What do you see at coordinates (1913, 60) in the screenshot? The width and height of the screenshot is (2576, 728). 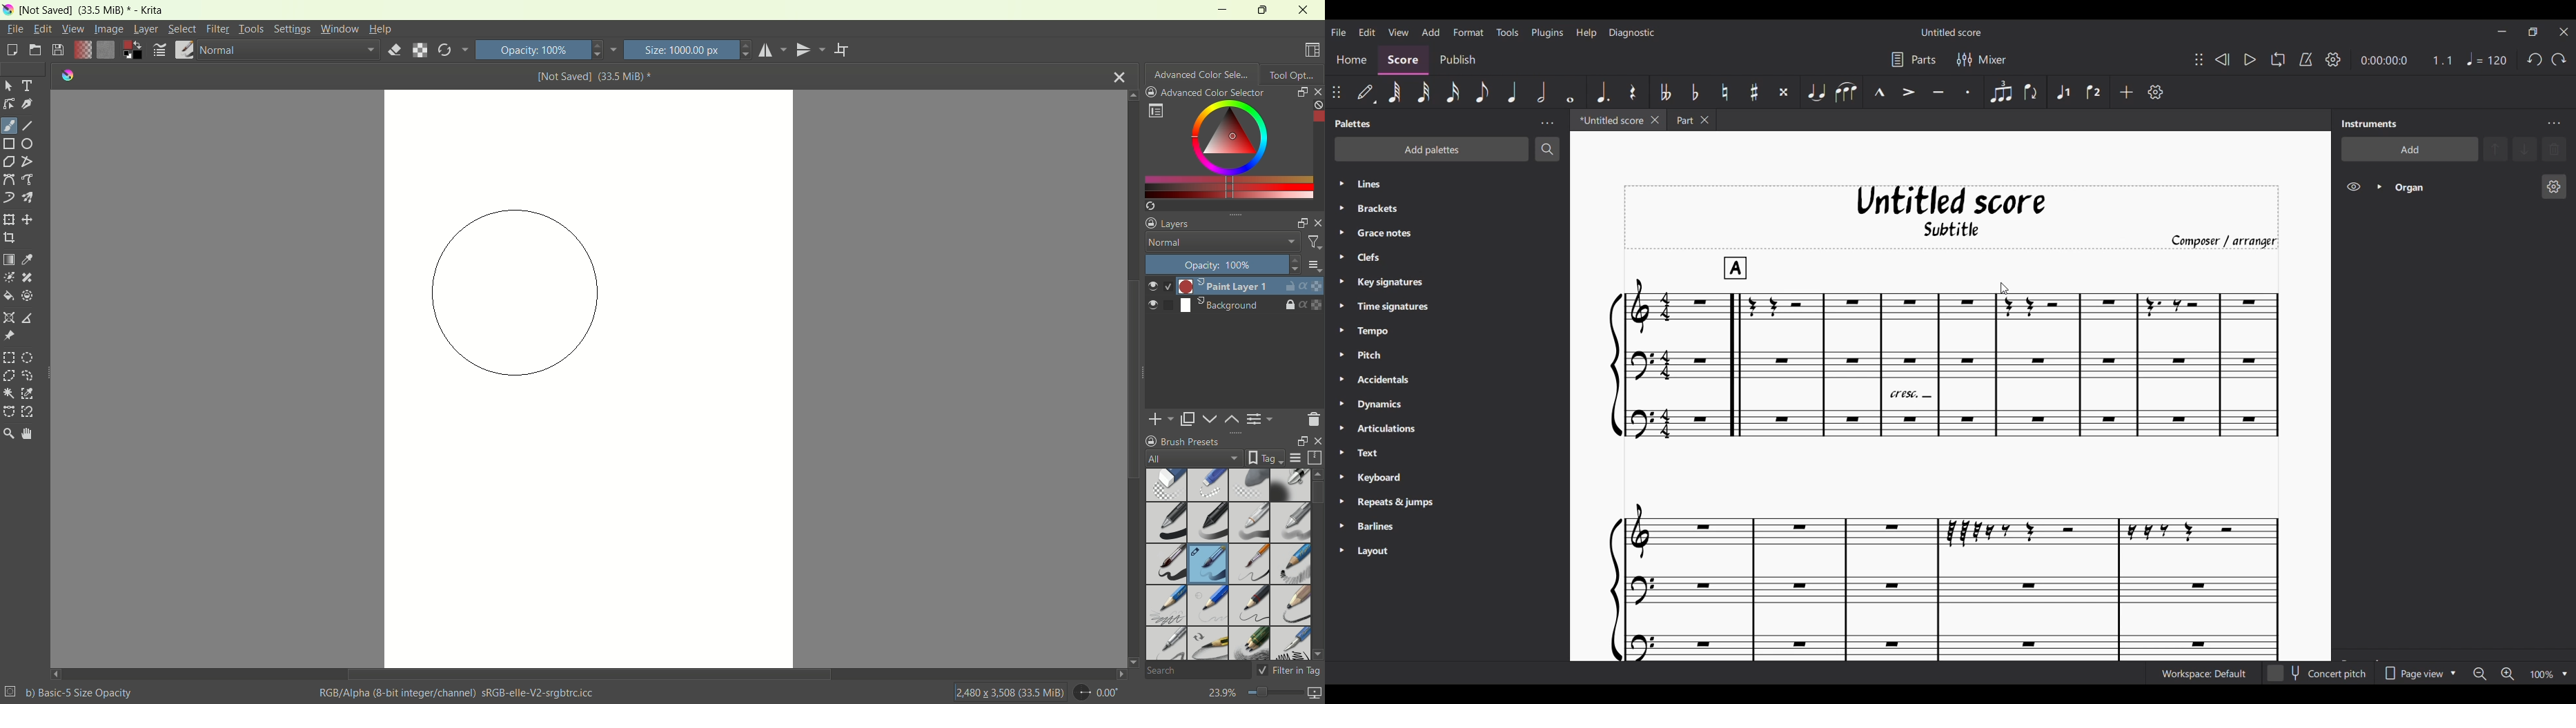 I see `Parts settings` at bounding box center [1913, 60].